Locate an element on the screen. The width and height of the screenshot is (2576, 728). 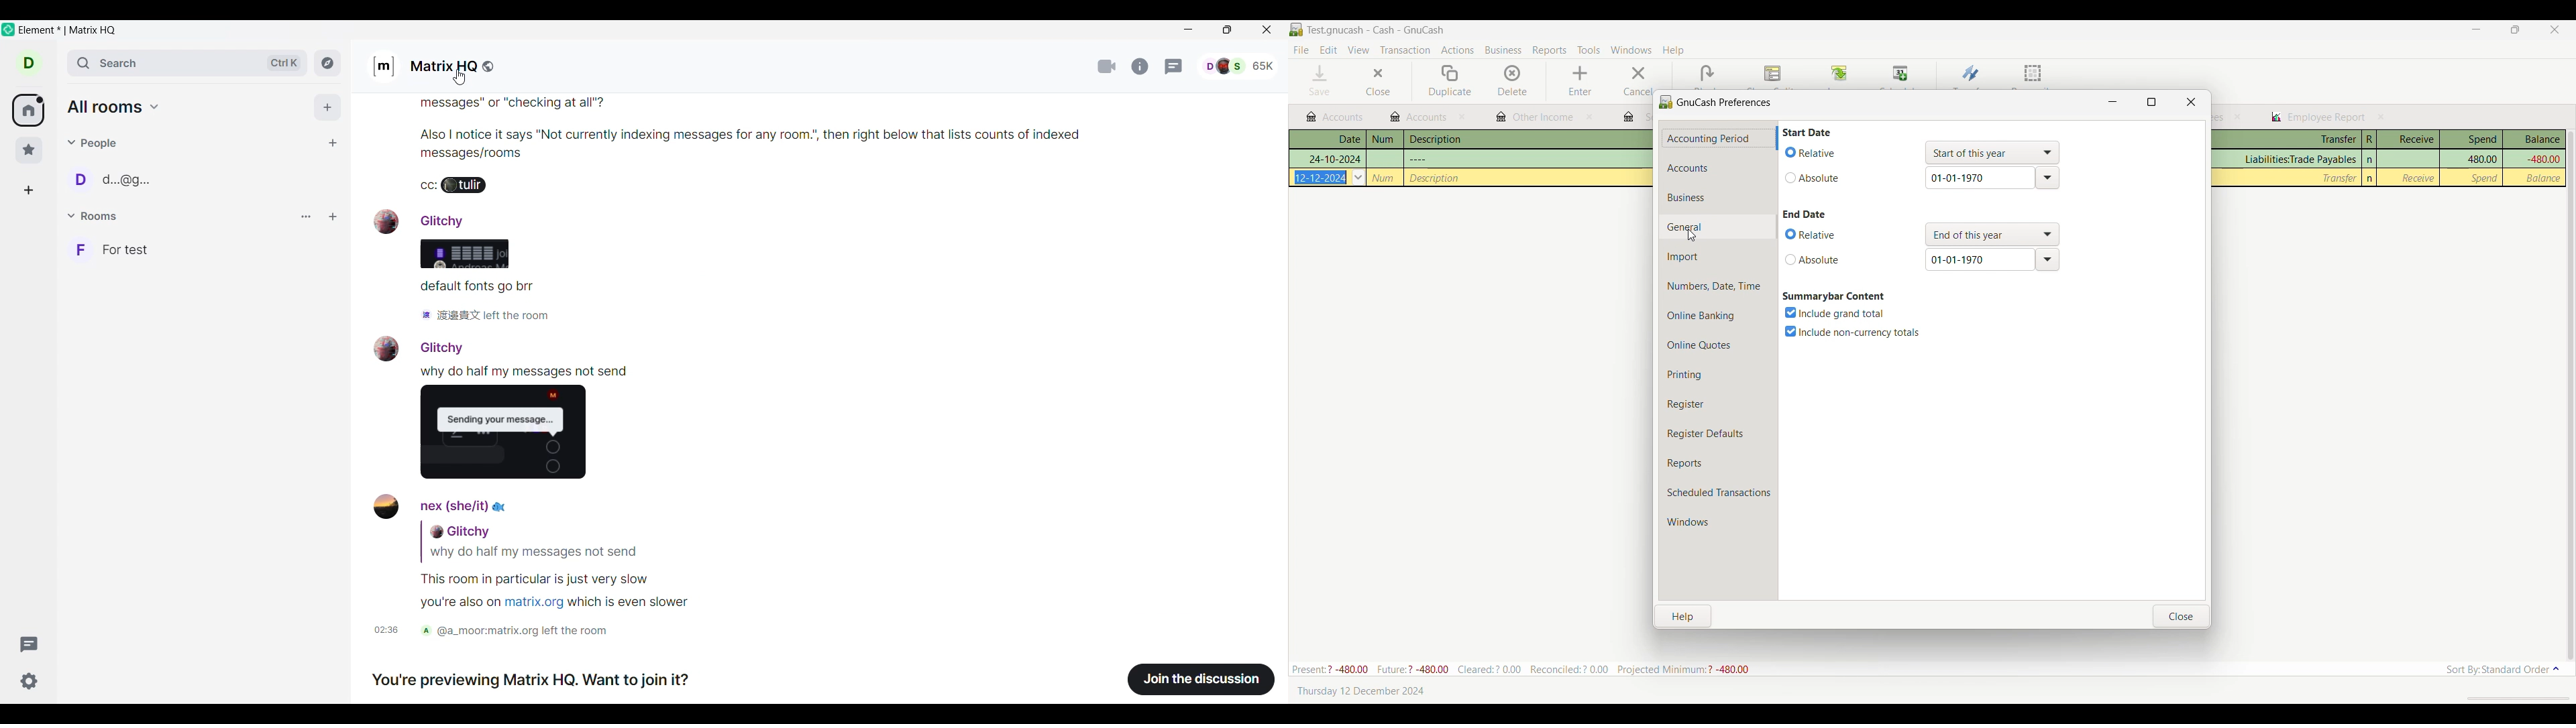
threads is located at coordinates (1174, 66).